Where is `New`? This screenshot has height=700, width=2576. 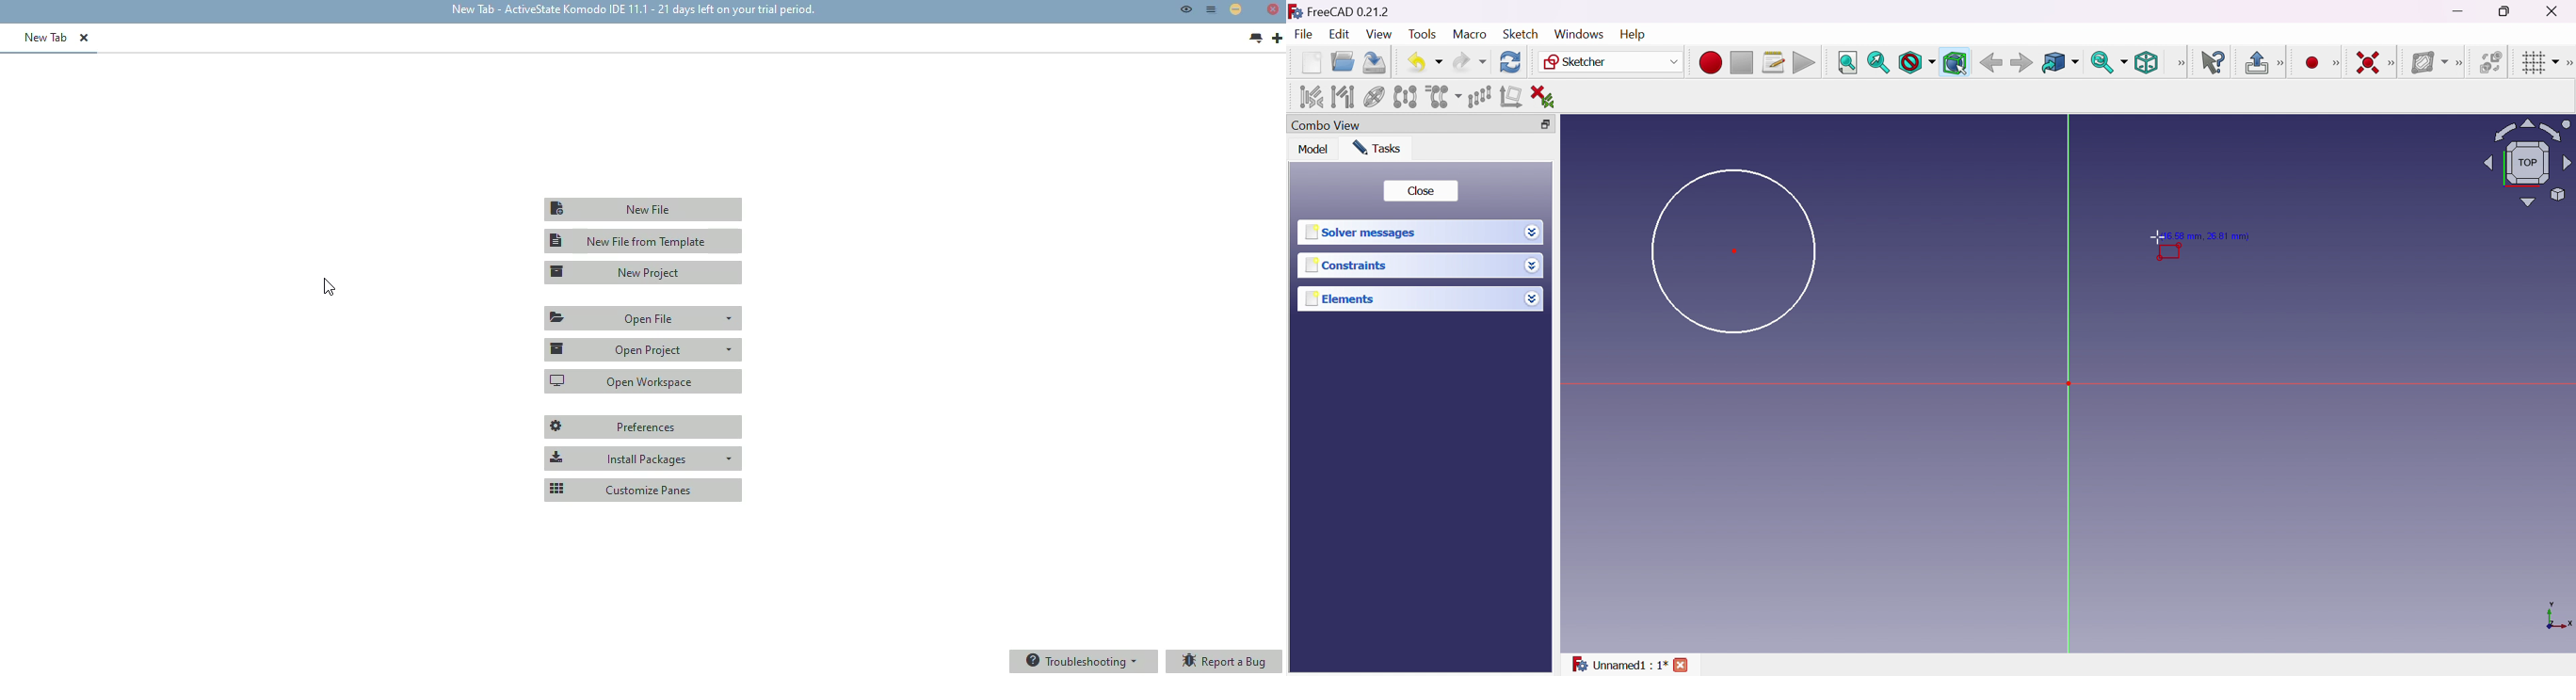 New is located at coordinates (1312, 62).